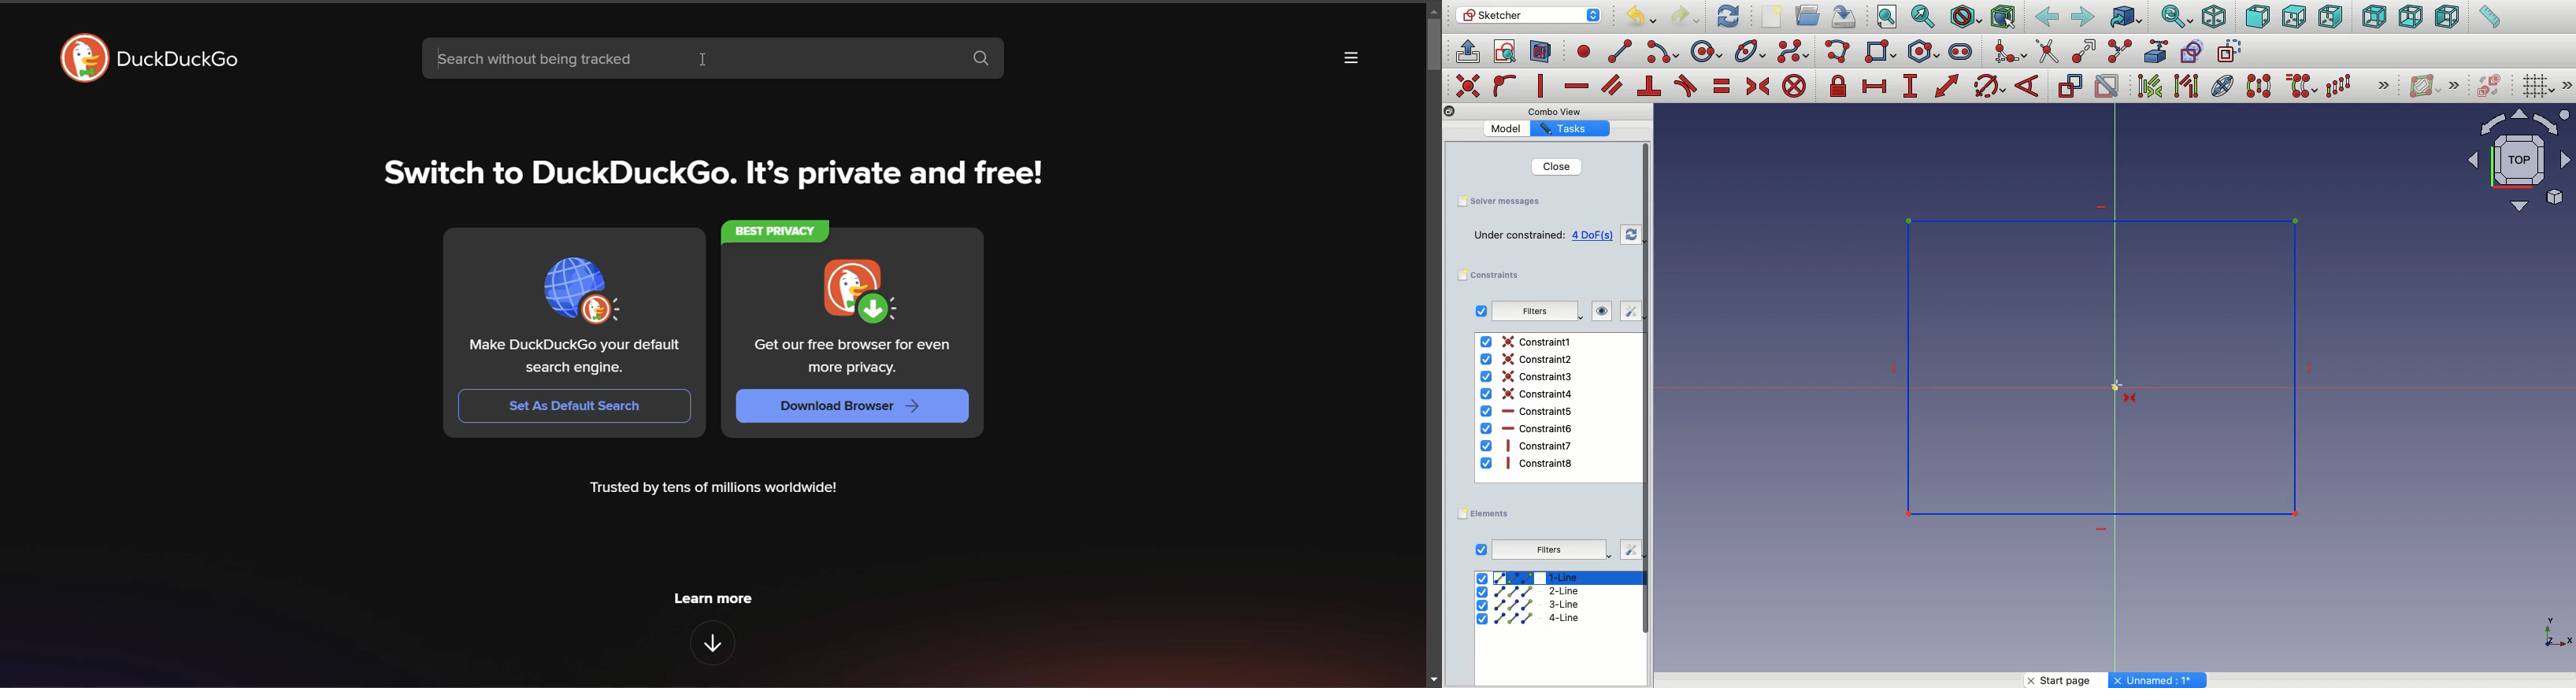  Describe the element at coordinates (2213, 18) in the screenshot. I see `Isometric` at that location.